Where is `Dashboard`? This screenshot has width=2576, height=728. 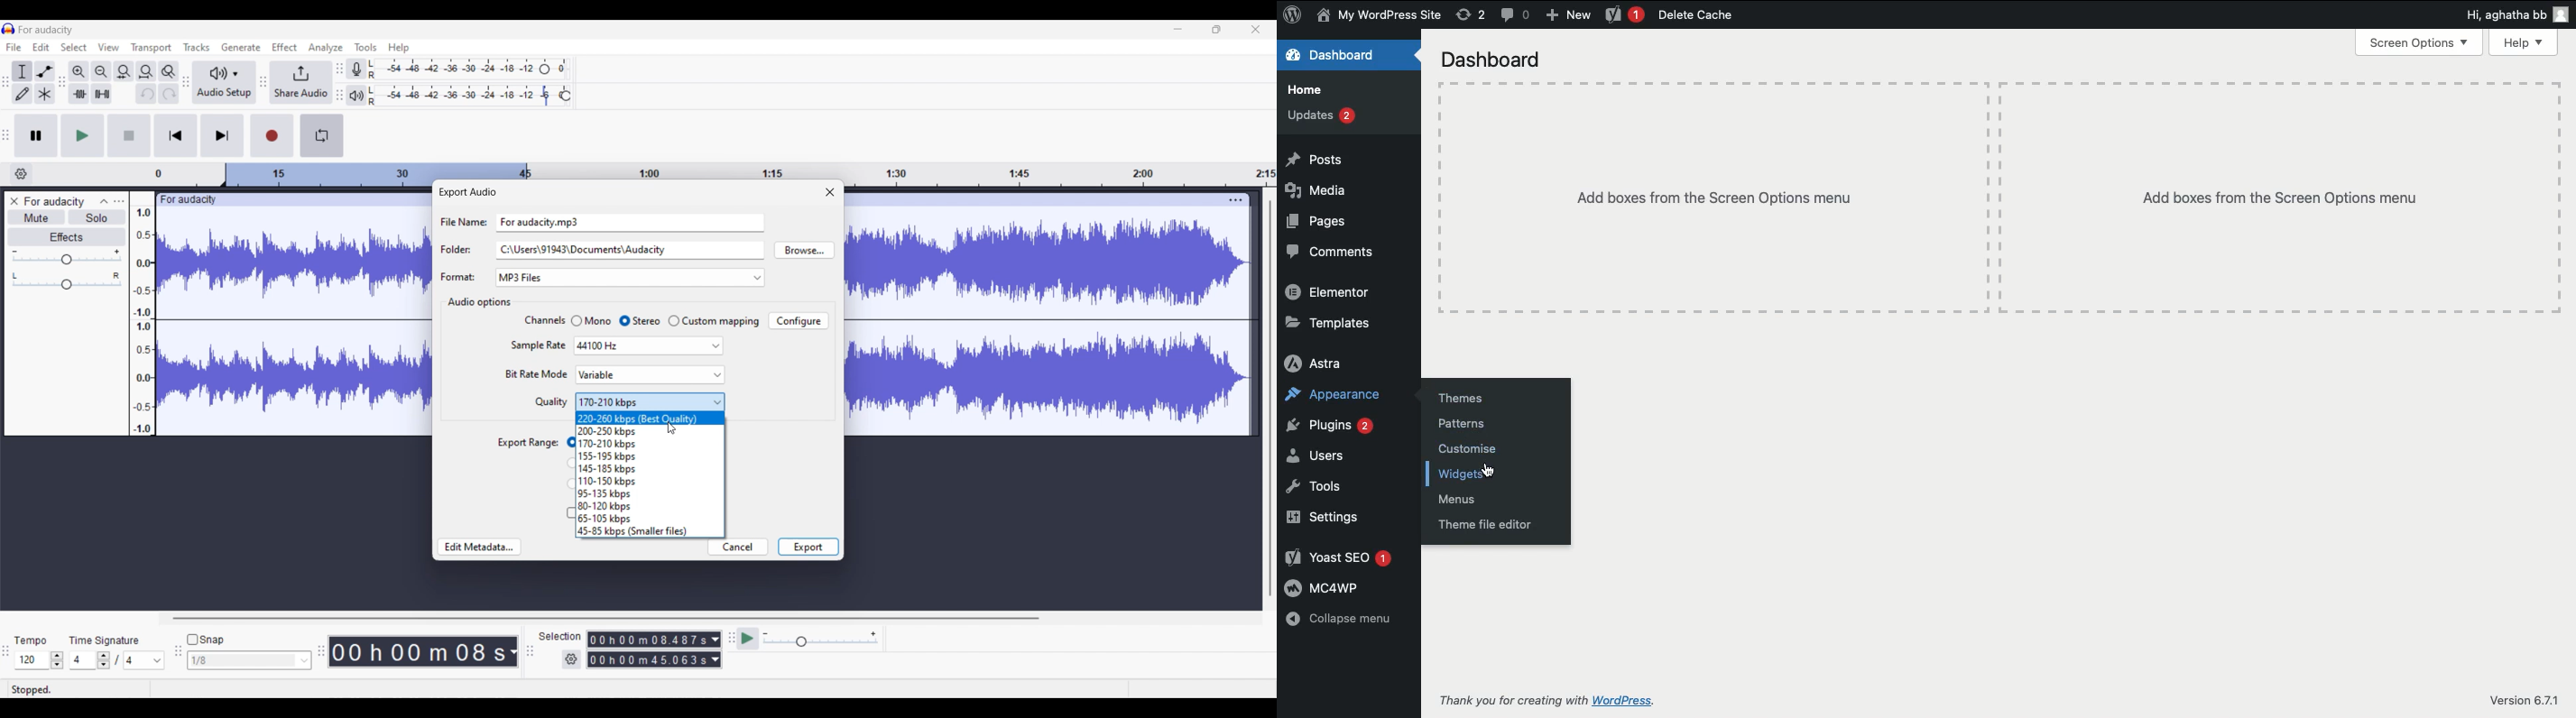
Dashboard is located at coordinates (1498, 60).